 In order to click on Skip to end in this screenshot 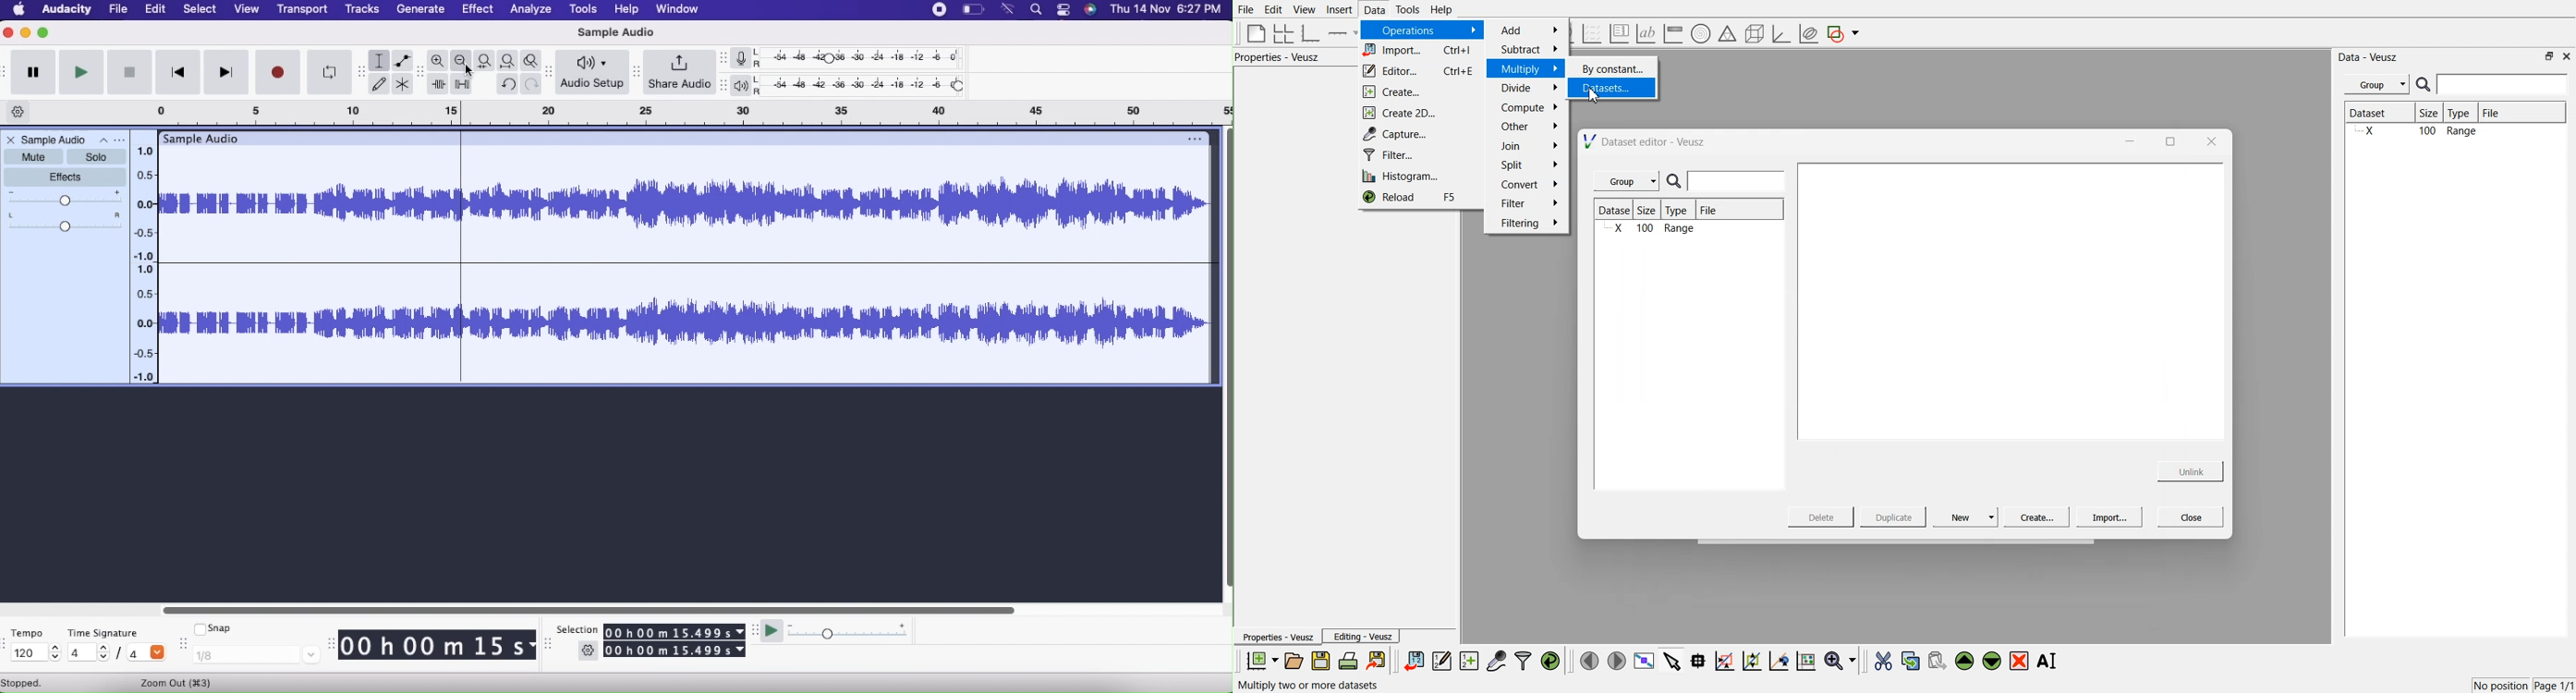, I will do `click(225, 72)`.